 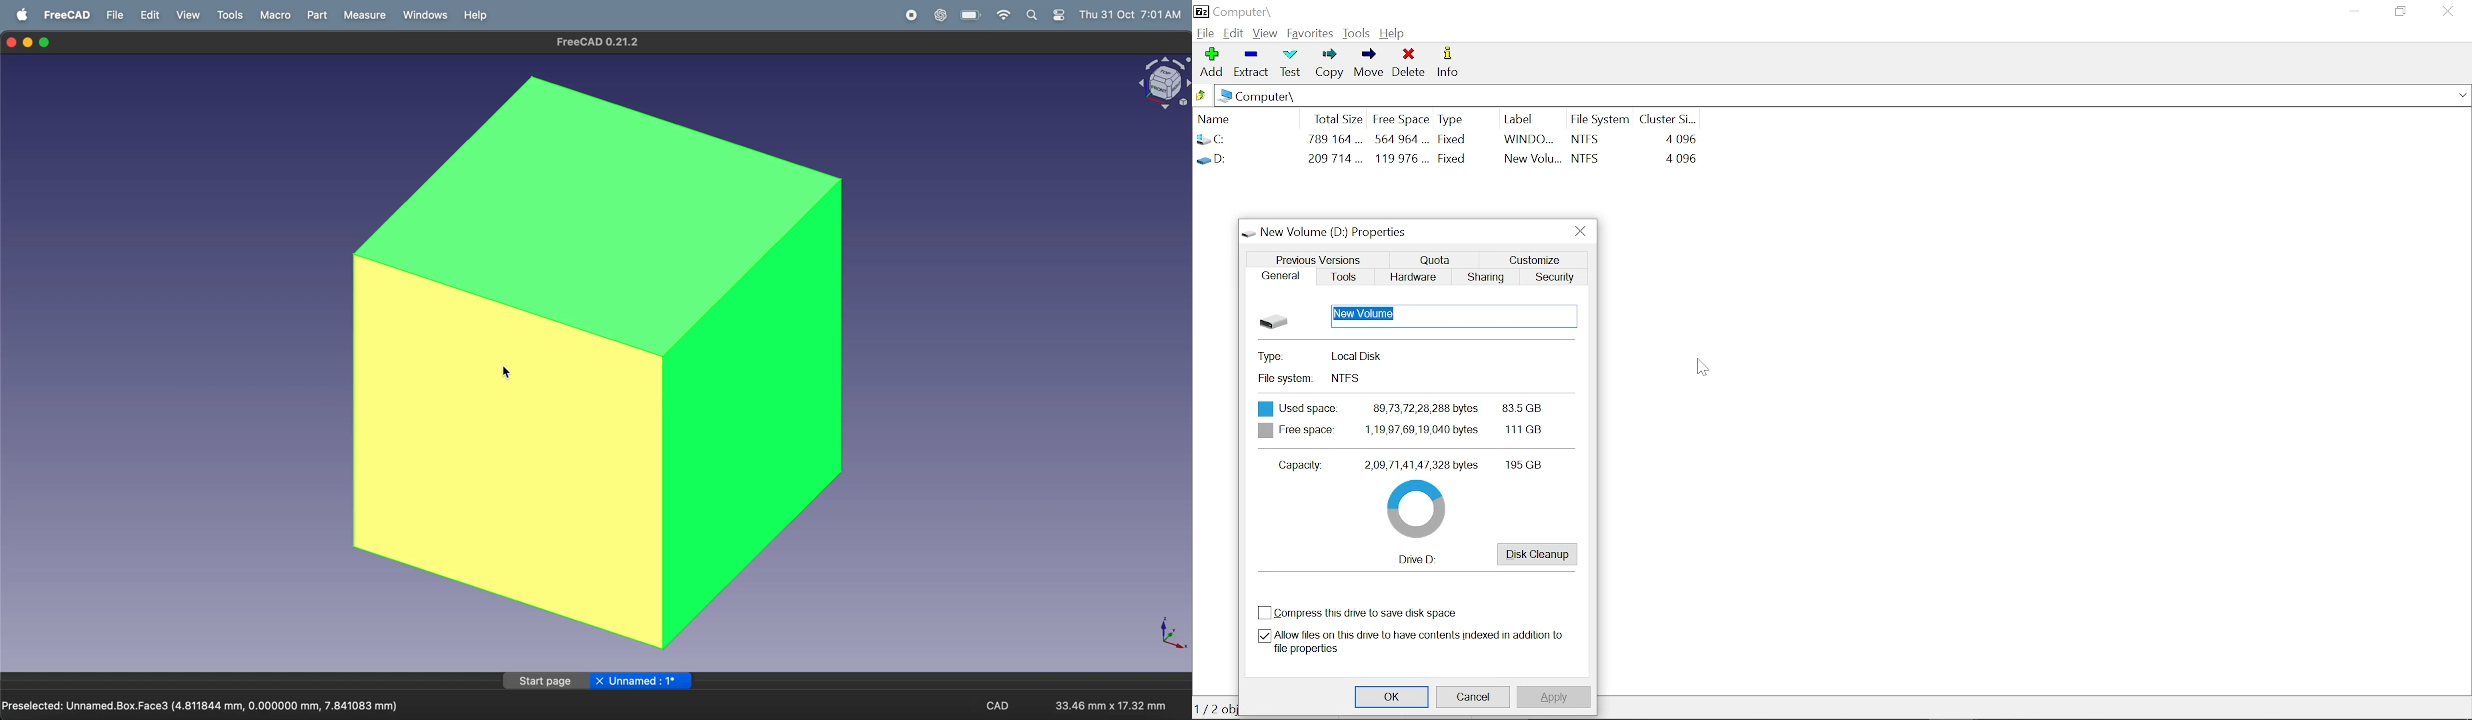 What do you see at coordinates (1167, 633) in the screenshot?
I see `axis` at bounding box center [1167, 633].